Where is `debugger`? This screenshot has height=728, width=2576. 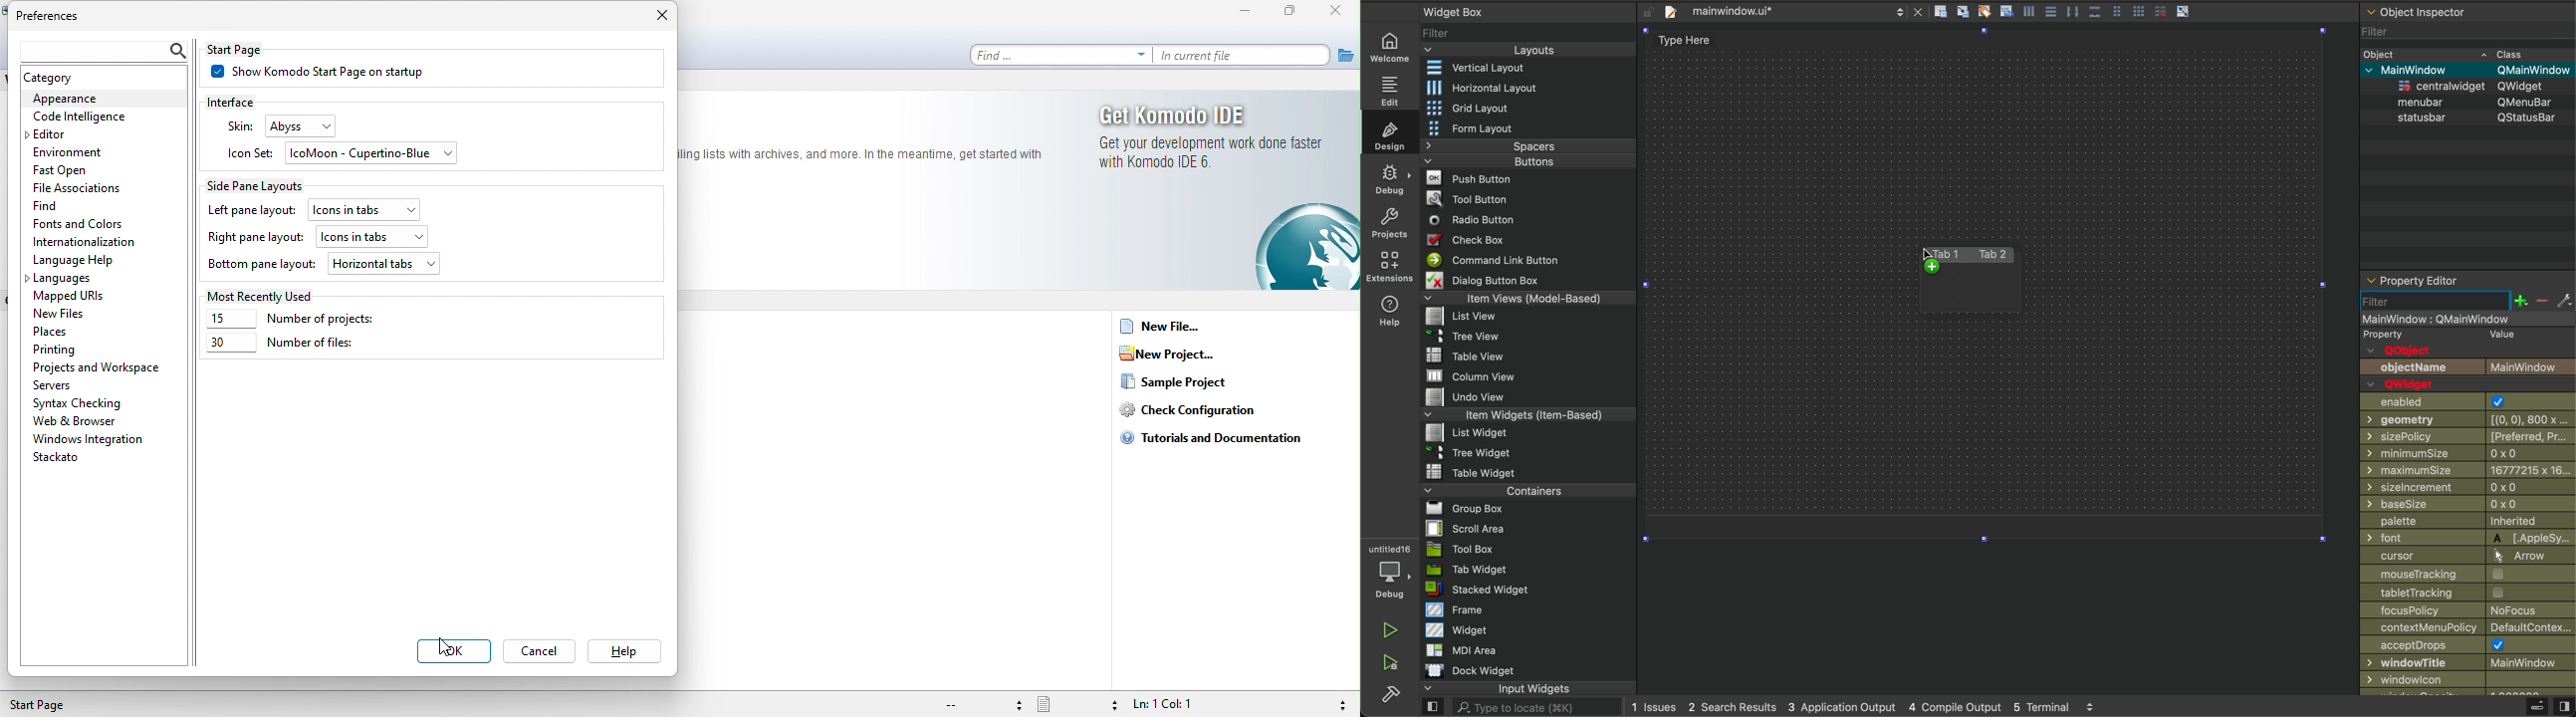 debugger is located at coordinates (1387, 568).